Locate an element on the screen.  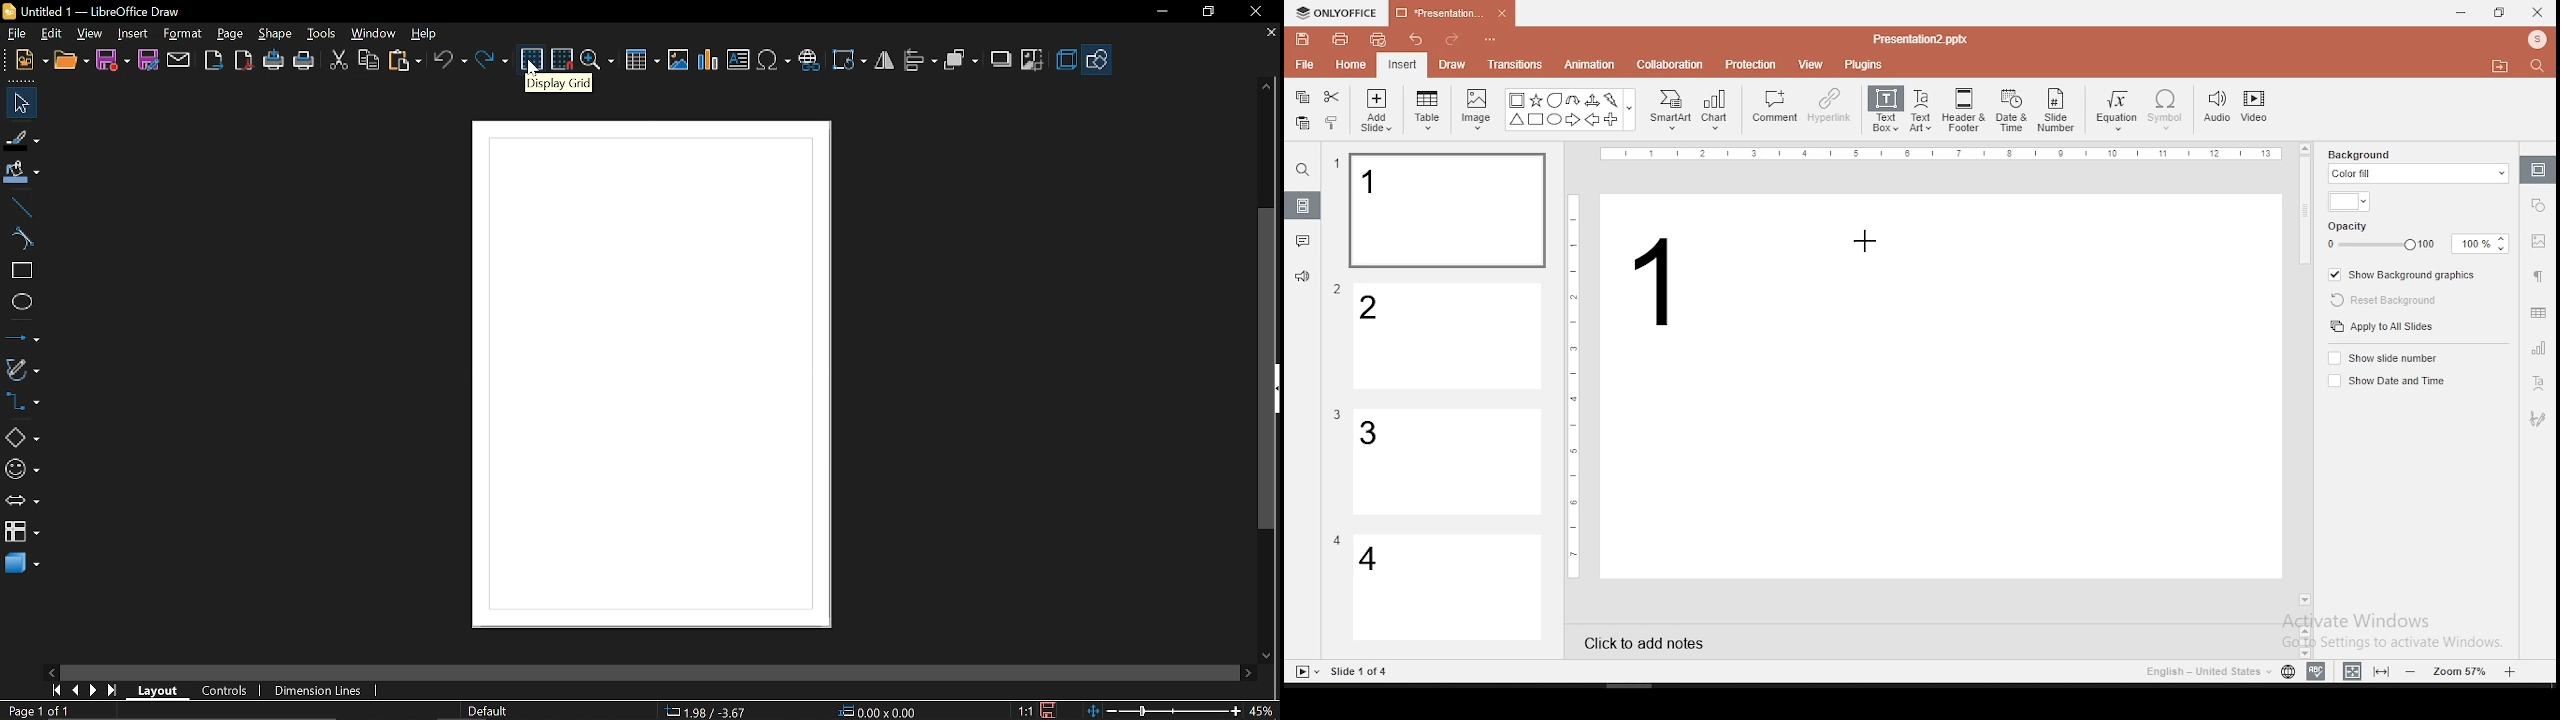
Import is located at coordinates (213, 62).